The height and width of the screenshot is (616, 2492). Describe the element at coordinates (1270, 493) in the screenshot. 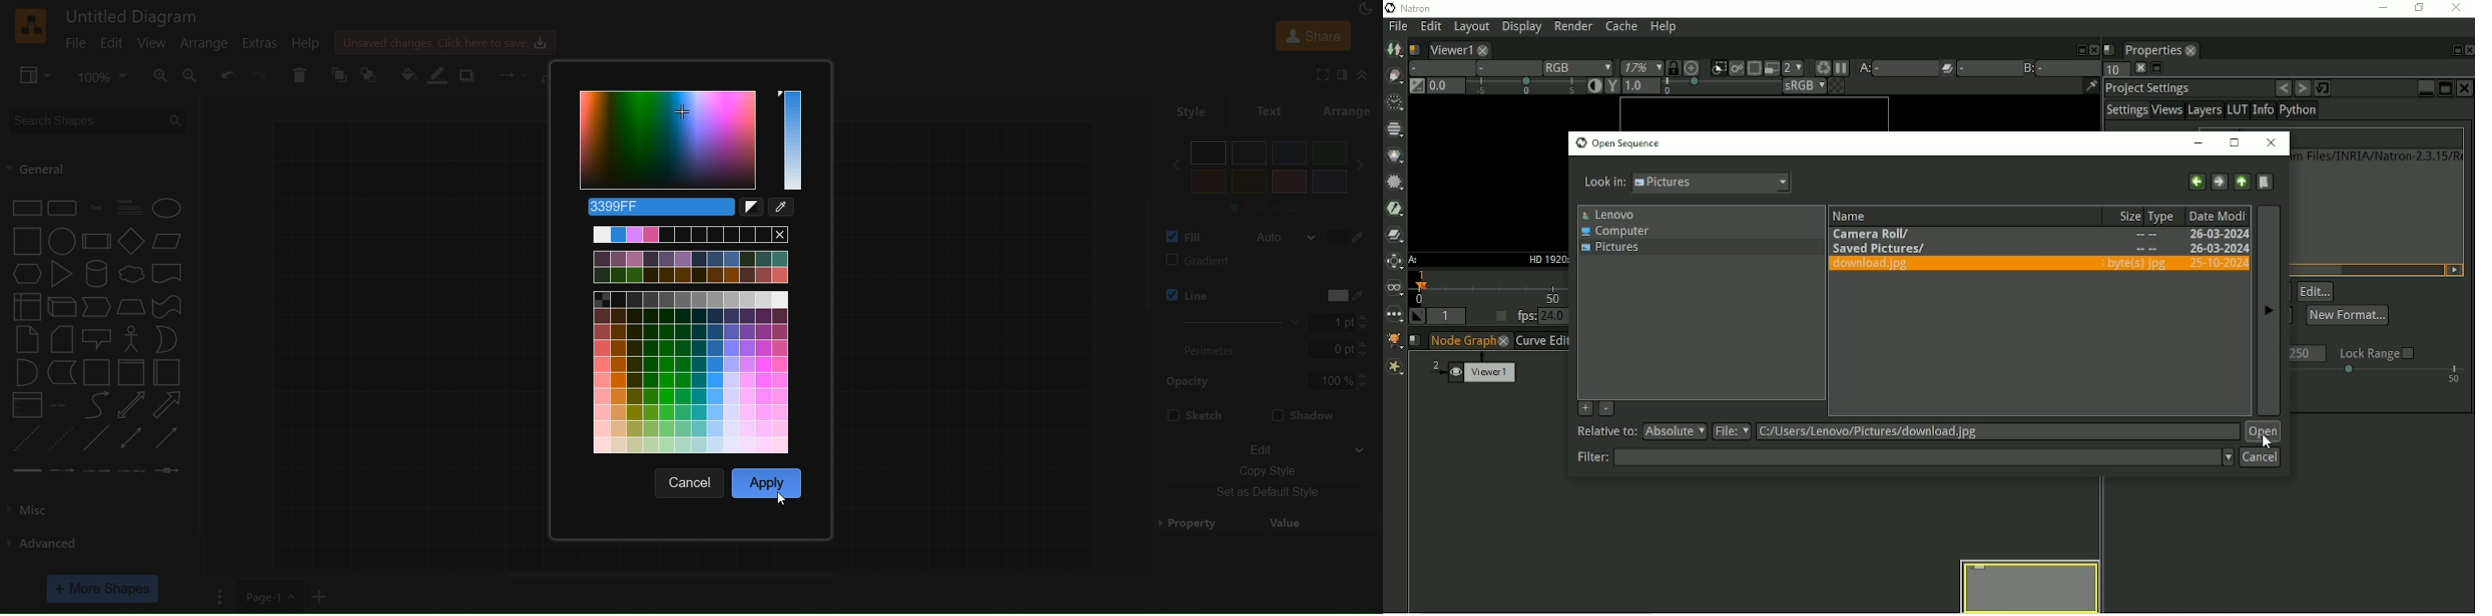

I see `set as default style` at that location.